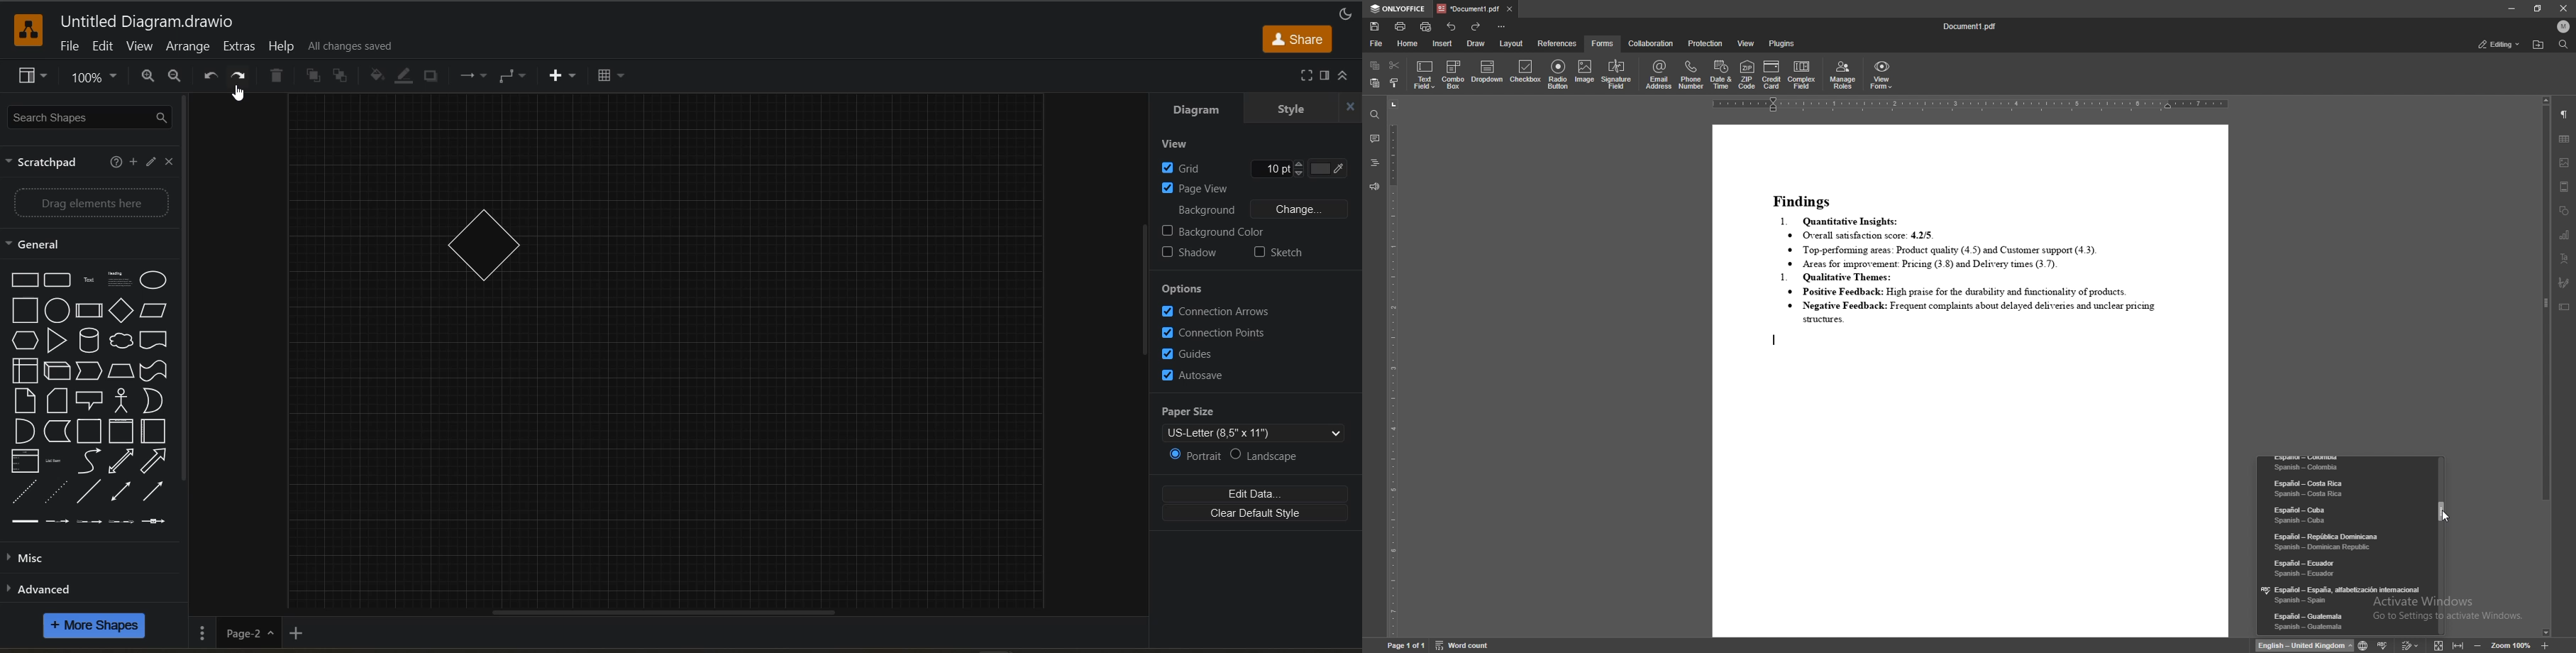 This screenshot has height=672, width=2576. I want to click on arrow, so click(155, 461).